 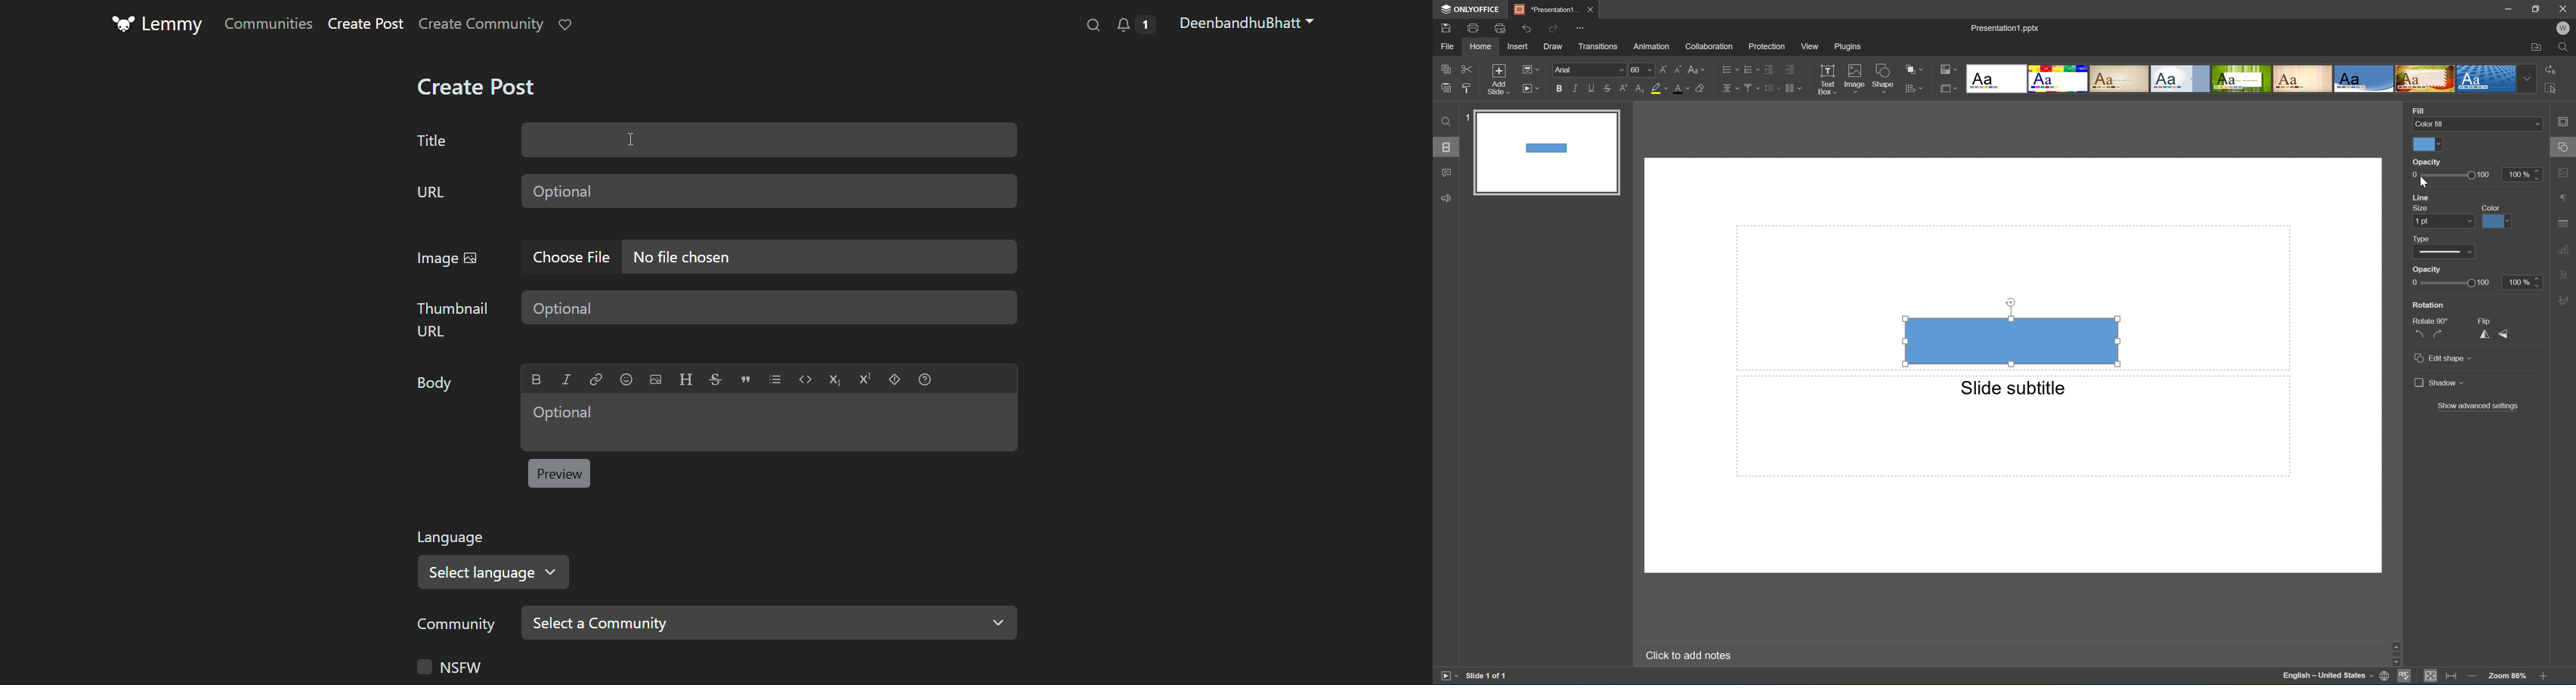 I want to click on Language, so click(x=456, y=538).